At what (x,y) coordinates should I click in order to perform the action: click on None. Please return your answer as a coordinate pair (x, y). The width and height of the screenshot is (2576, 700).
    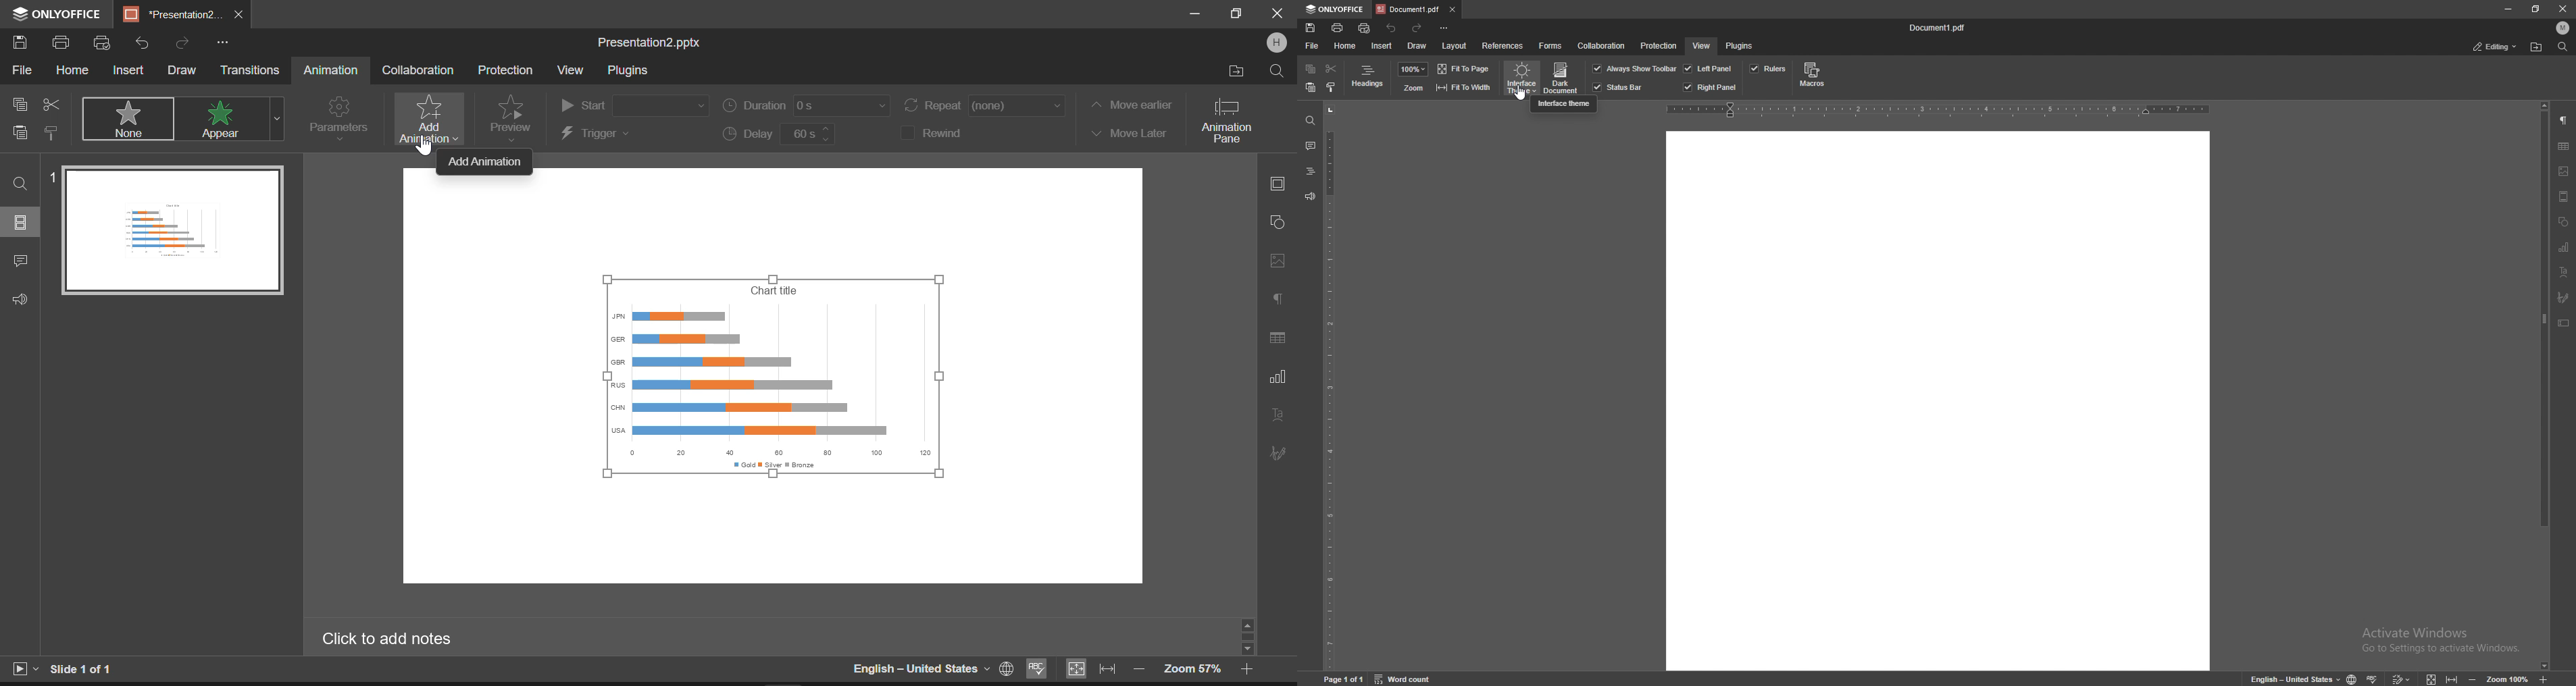
    Looking at the image, I should click on (130, 119).